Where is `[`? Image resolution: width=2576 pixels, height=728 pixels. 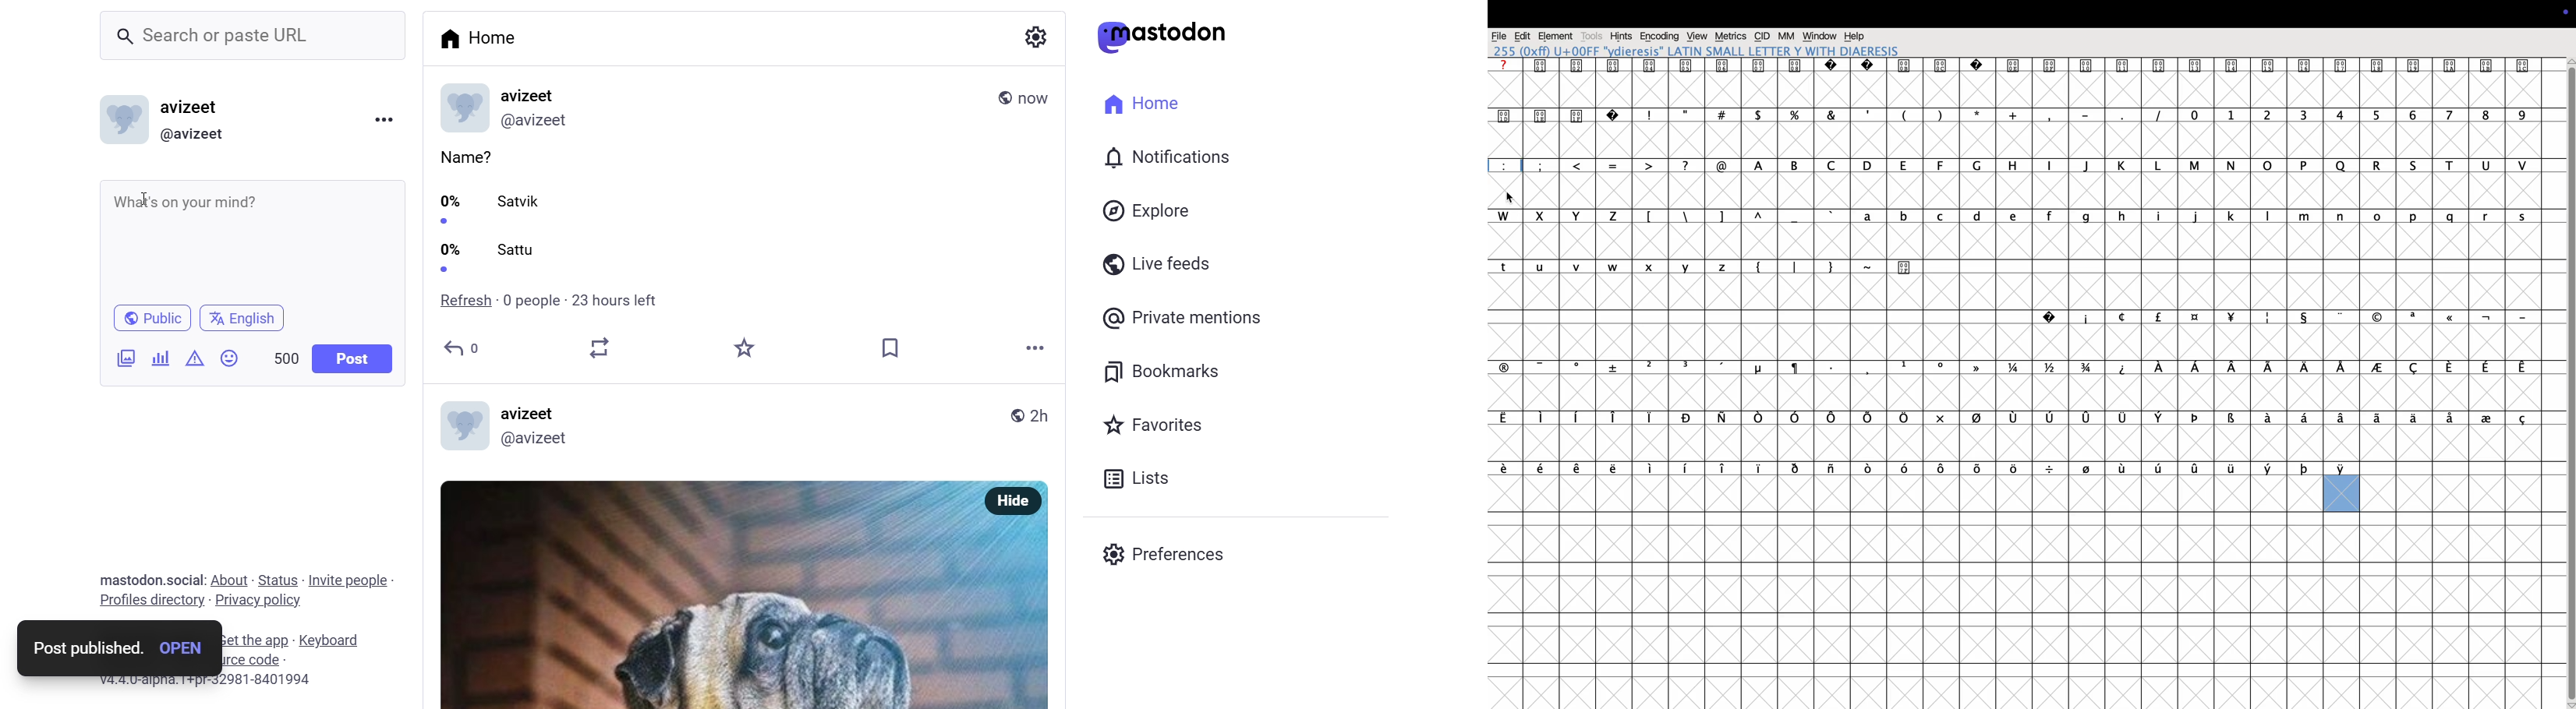
[ is located at coordinates (1651, 228).